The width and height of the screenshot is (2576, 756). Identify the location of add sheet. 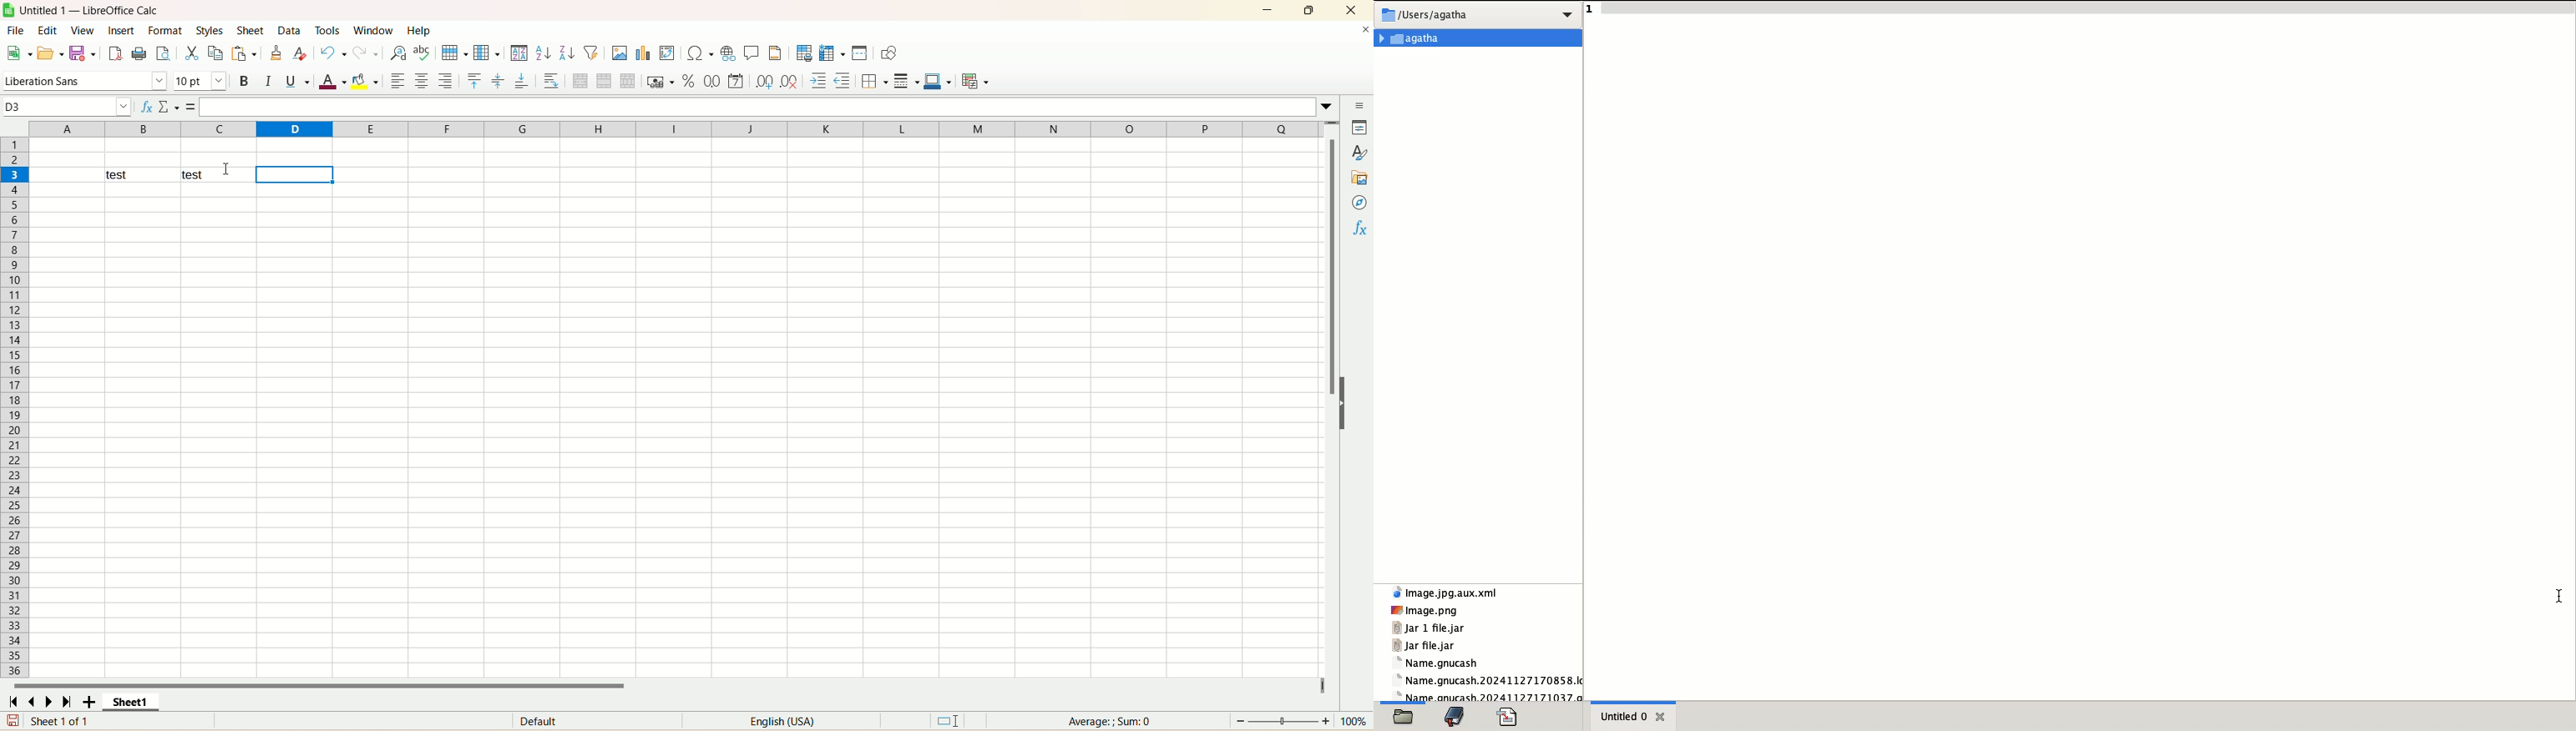
(89, 701).